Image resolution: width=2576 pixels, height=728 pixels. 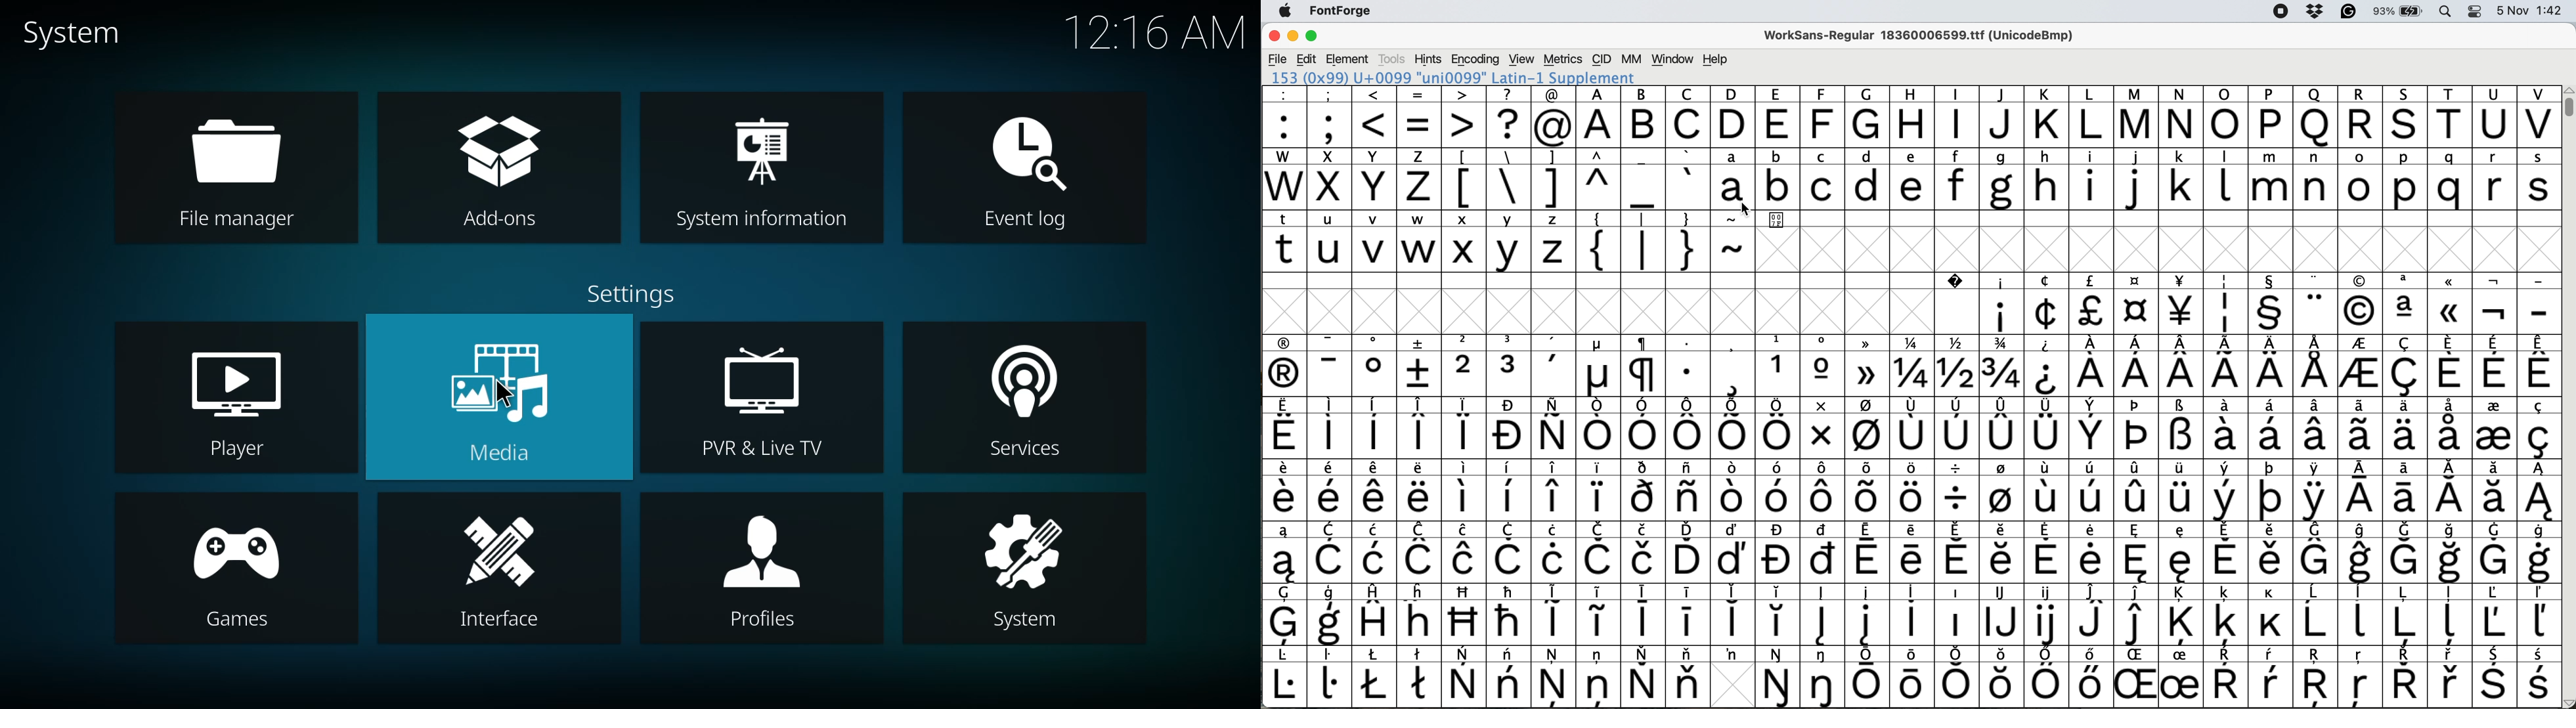 I want to click on symbol, so click(x=1597, y=489).